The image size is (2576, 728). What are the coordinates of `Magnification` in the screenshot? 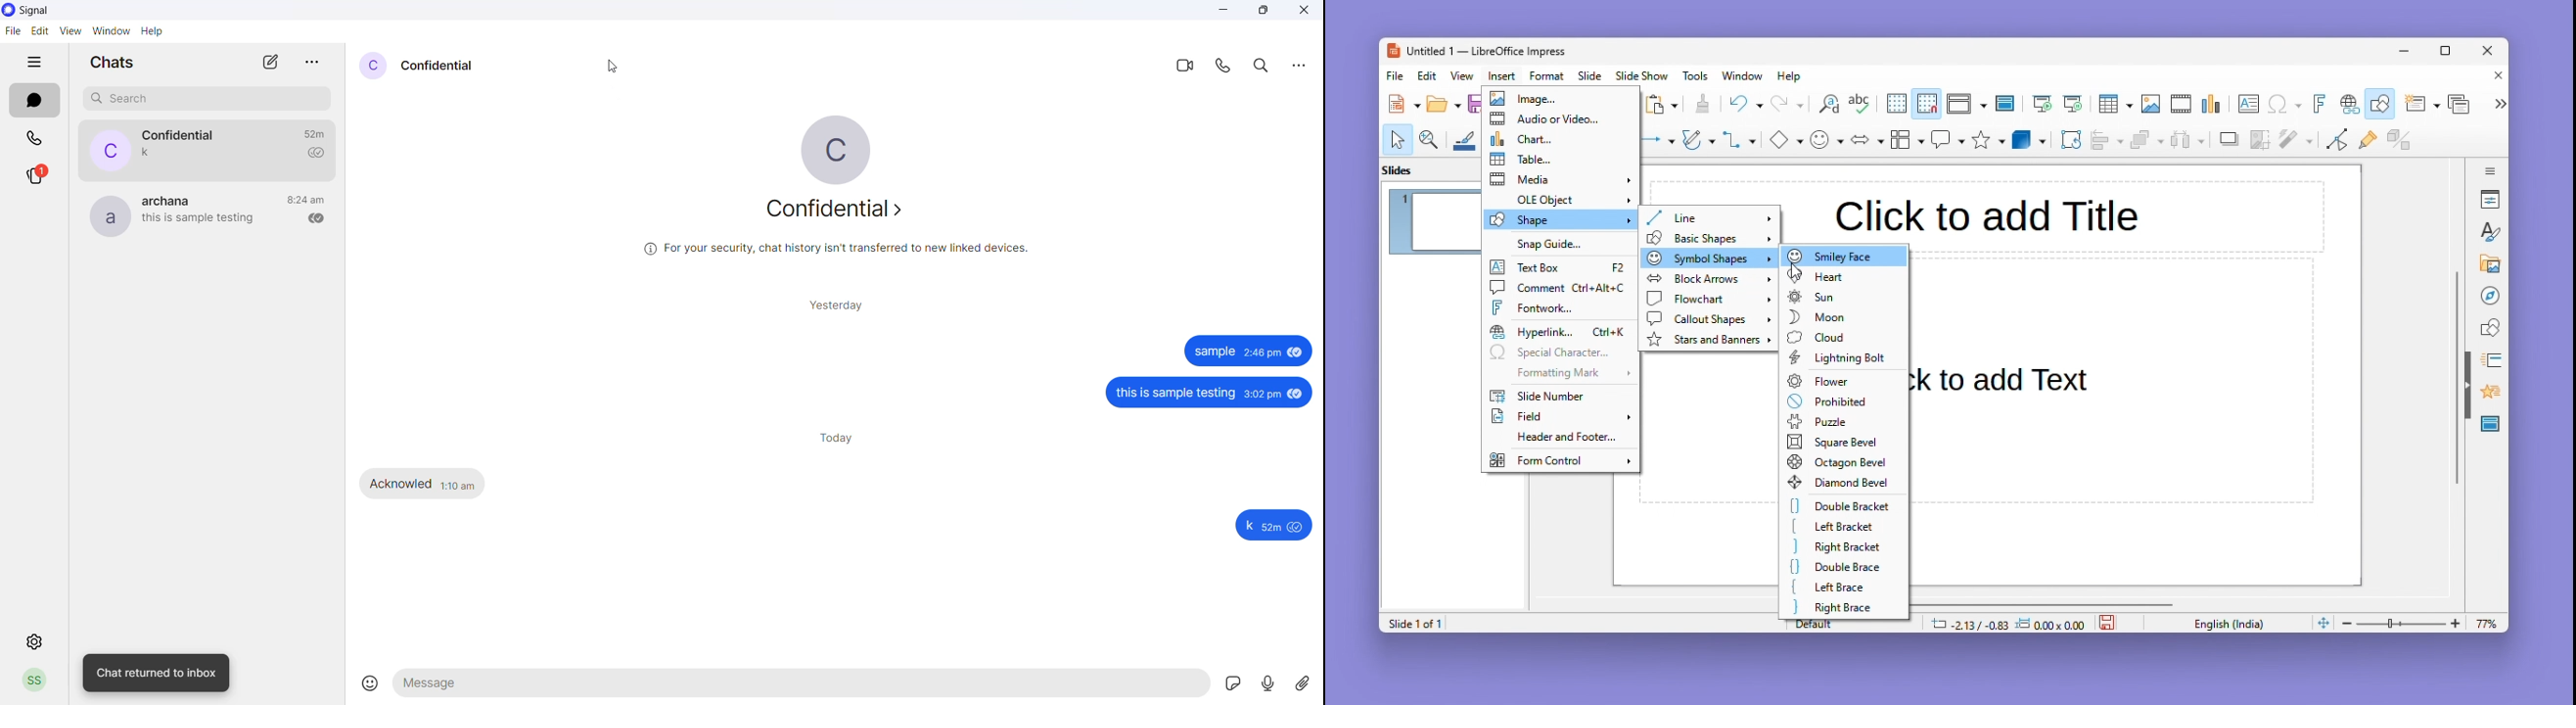 It's located at (1430, 138).